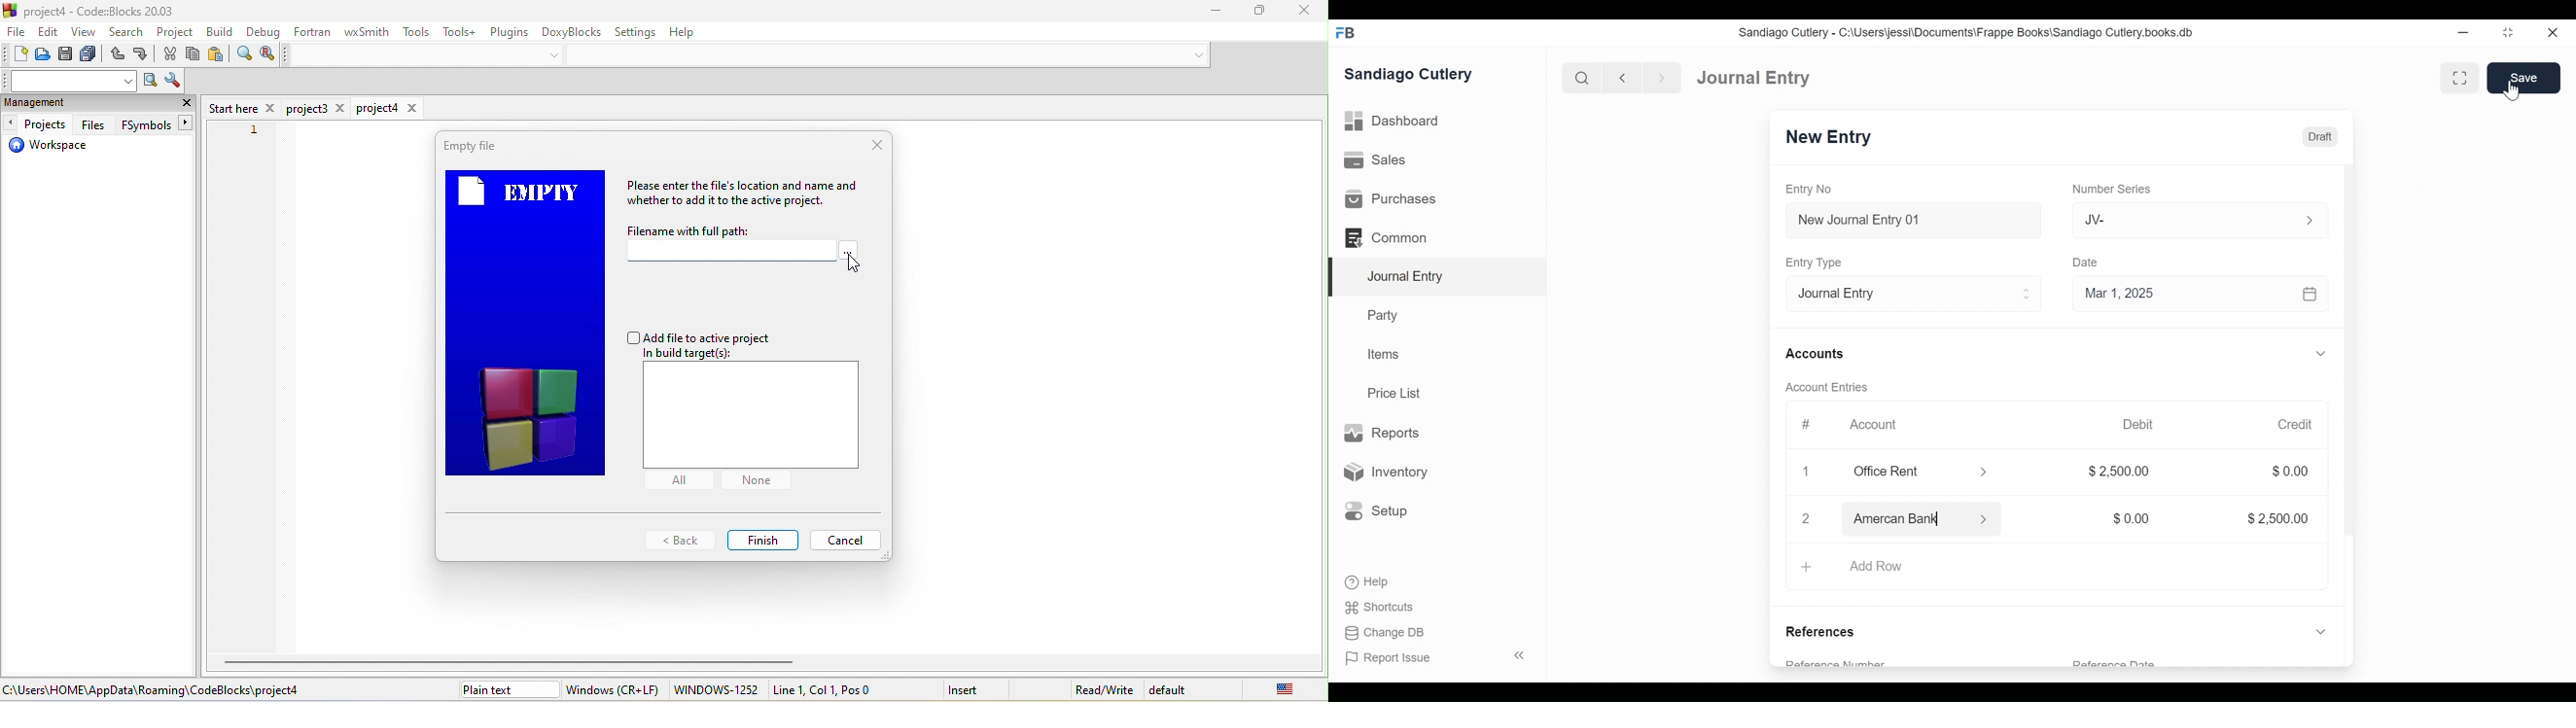 This screenshot has width=2576, height=728. I want to click on Dashboard, so click(1749, 76).